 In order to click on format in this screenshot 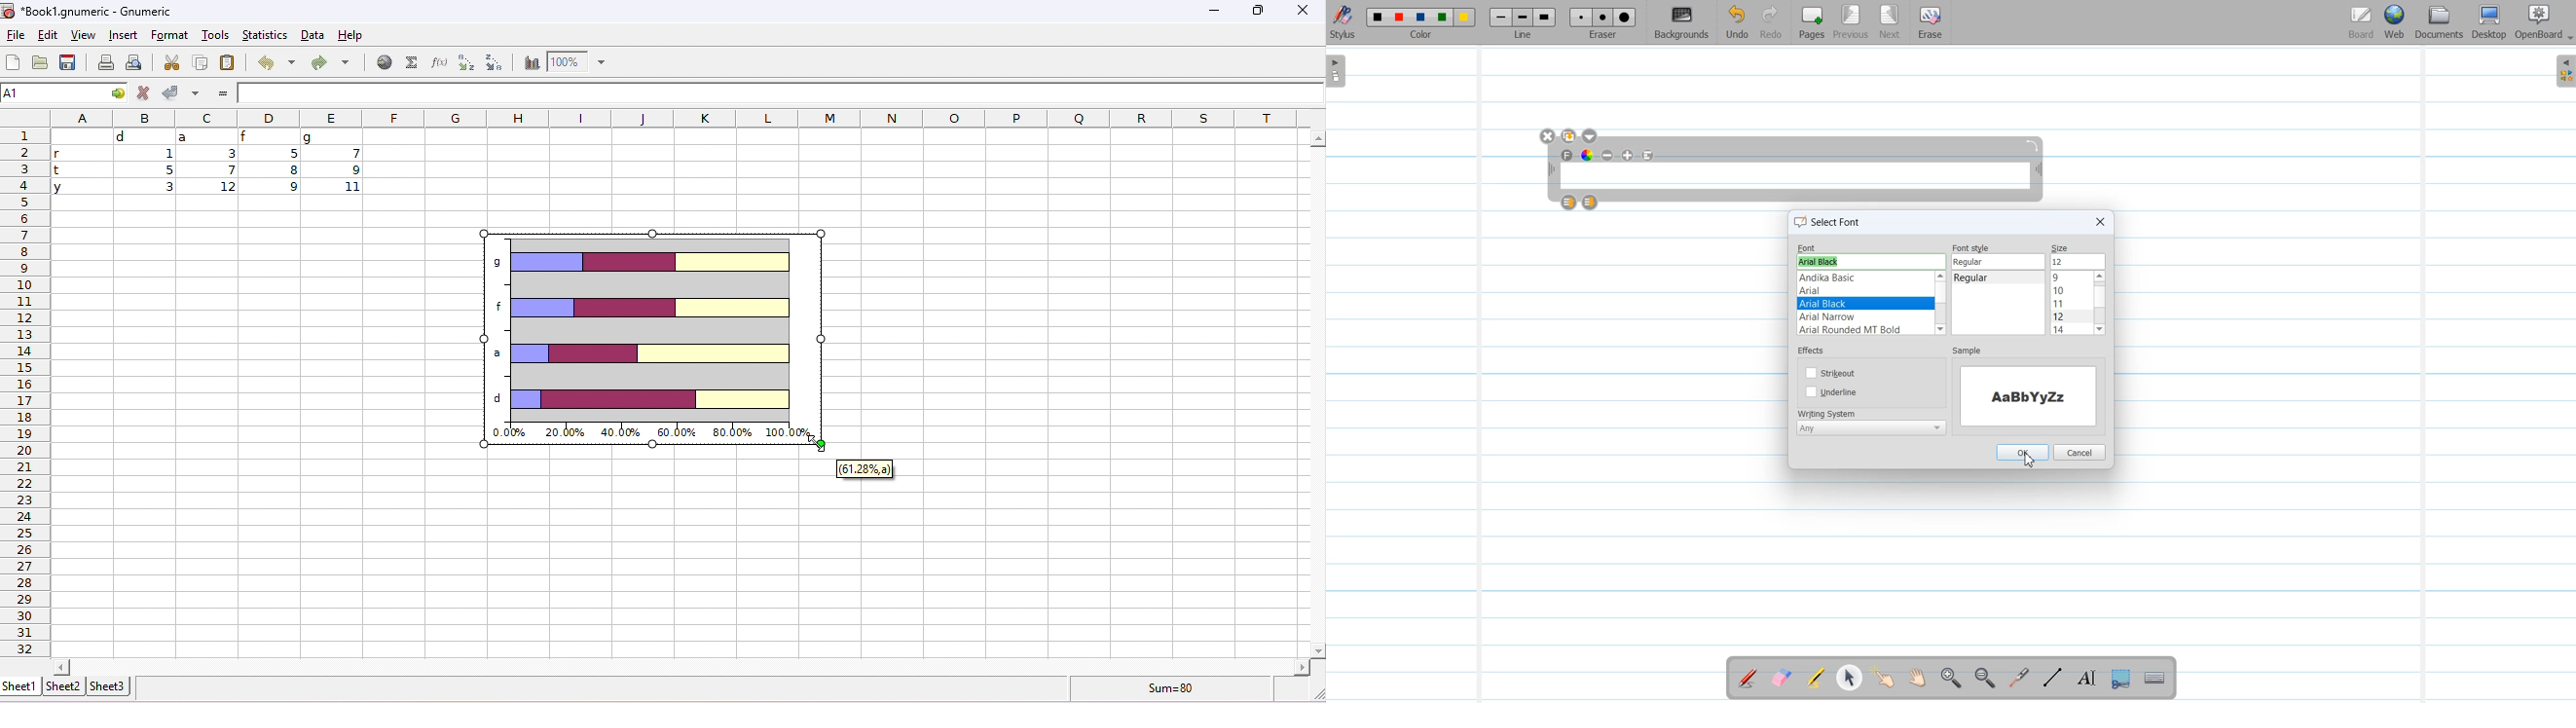, I will do `click(170, 35)`.